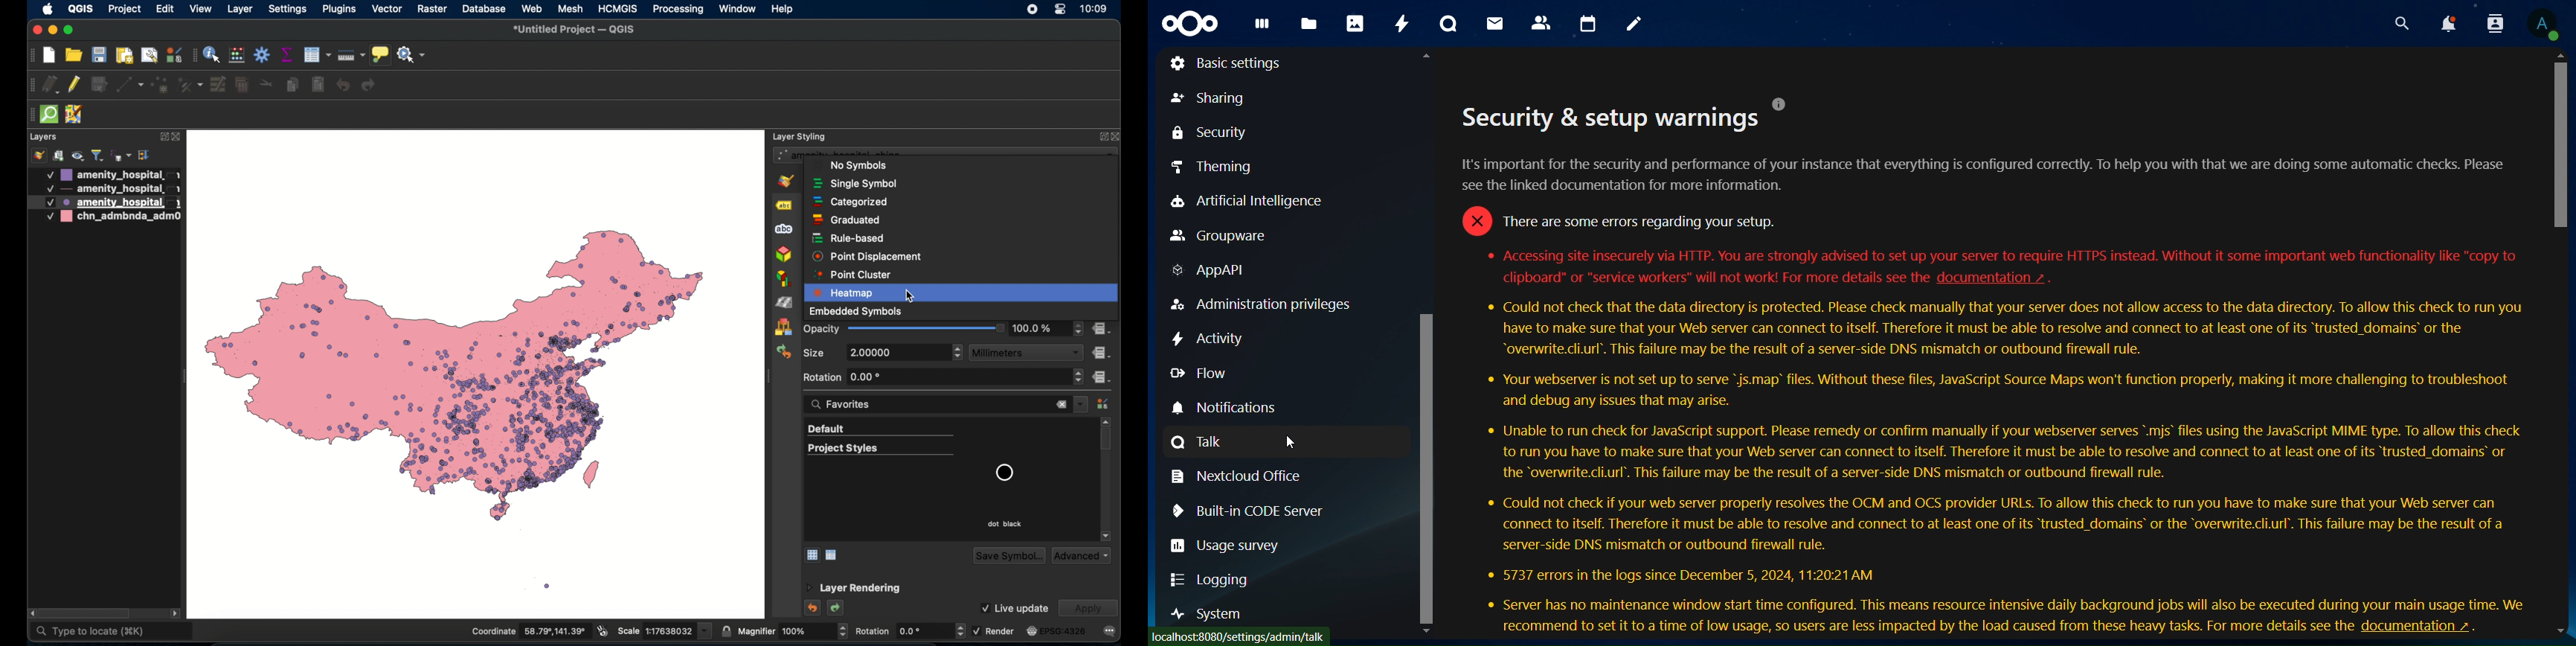 This screenshot has height=672, width=2576. Describe the element at coordinates (1996, 456) in the screenshot. I see `text` at that location.